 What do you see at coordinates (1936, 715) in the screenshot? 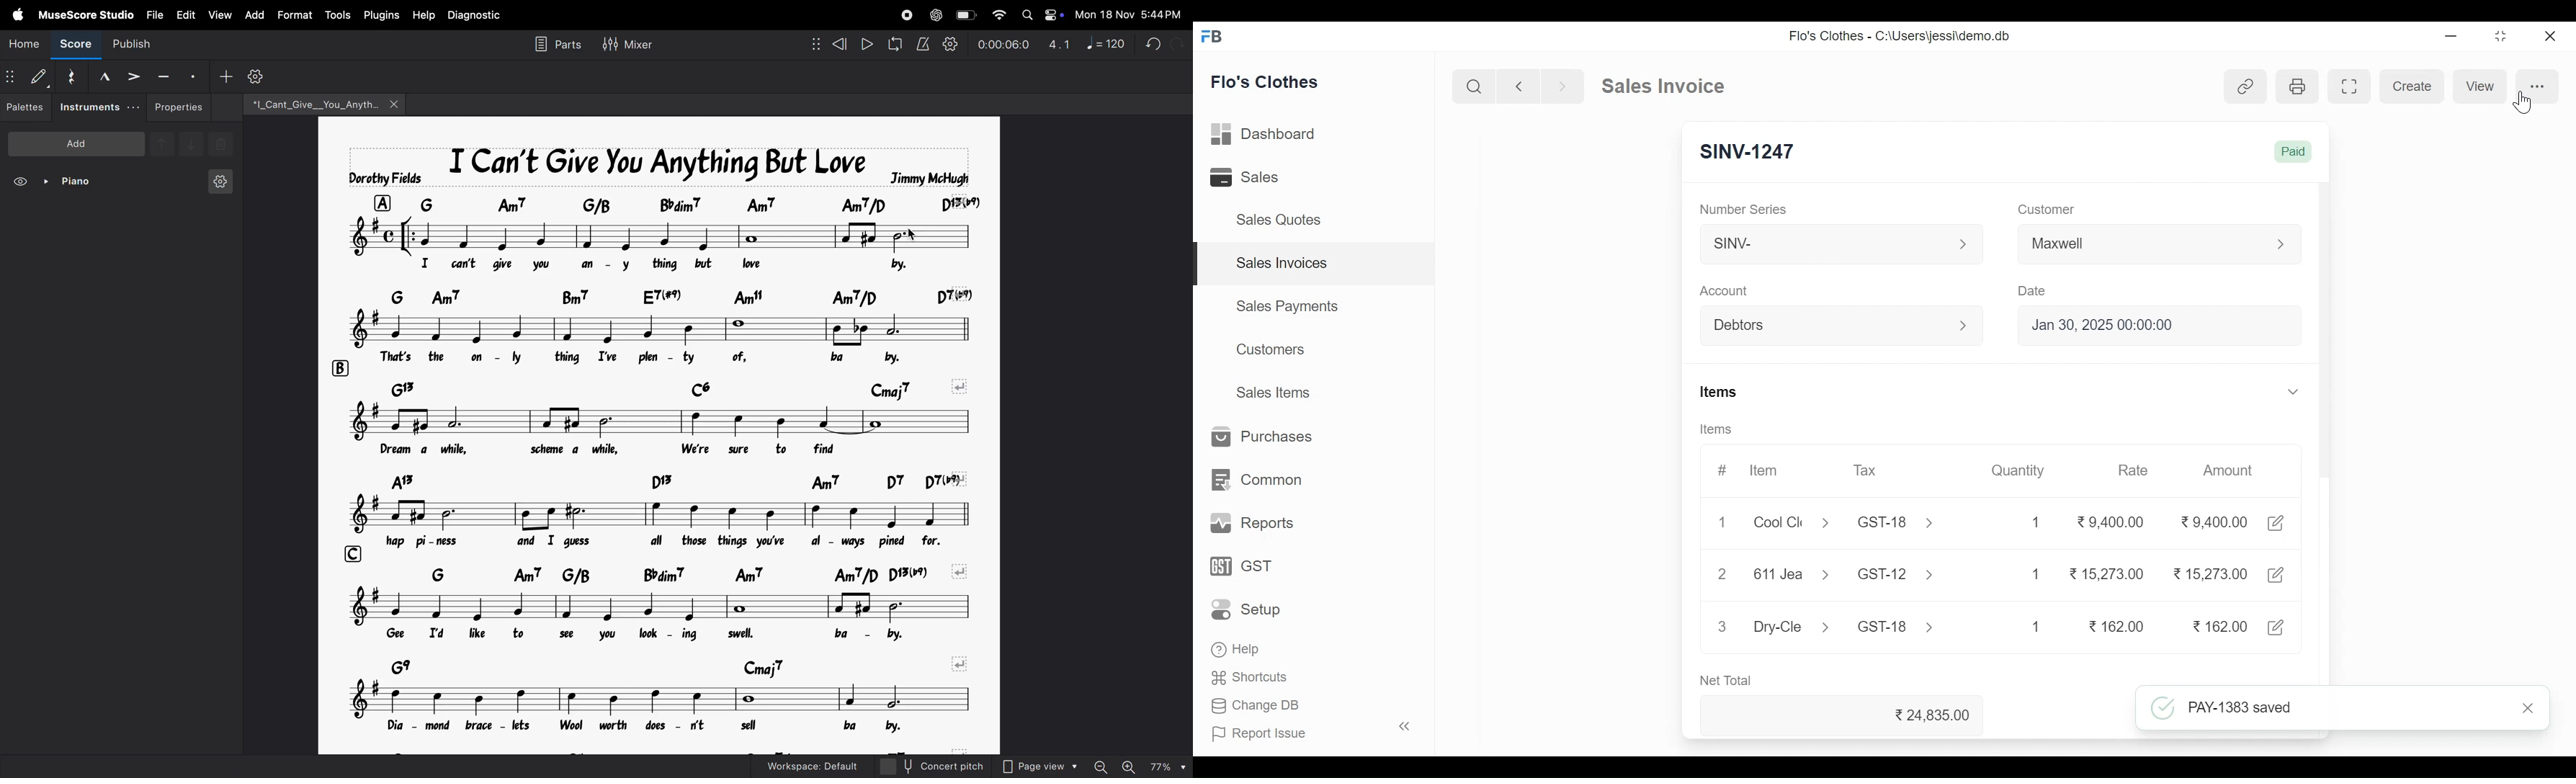
I see `24,835.00` at bounding box center [1936, 715].